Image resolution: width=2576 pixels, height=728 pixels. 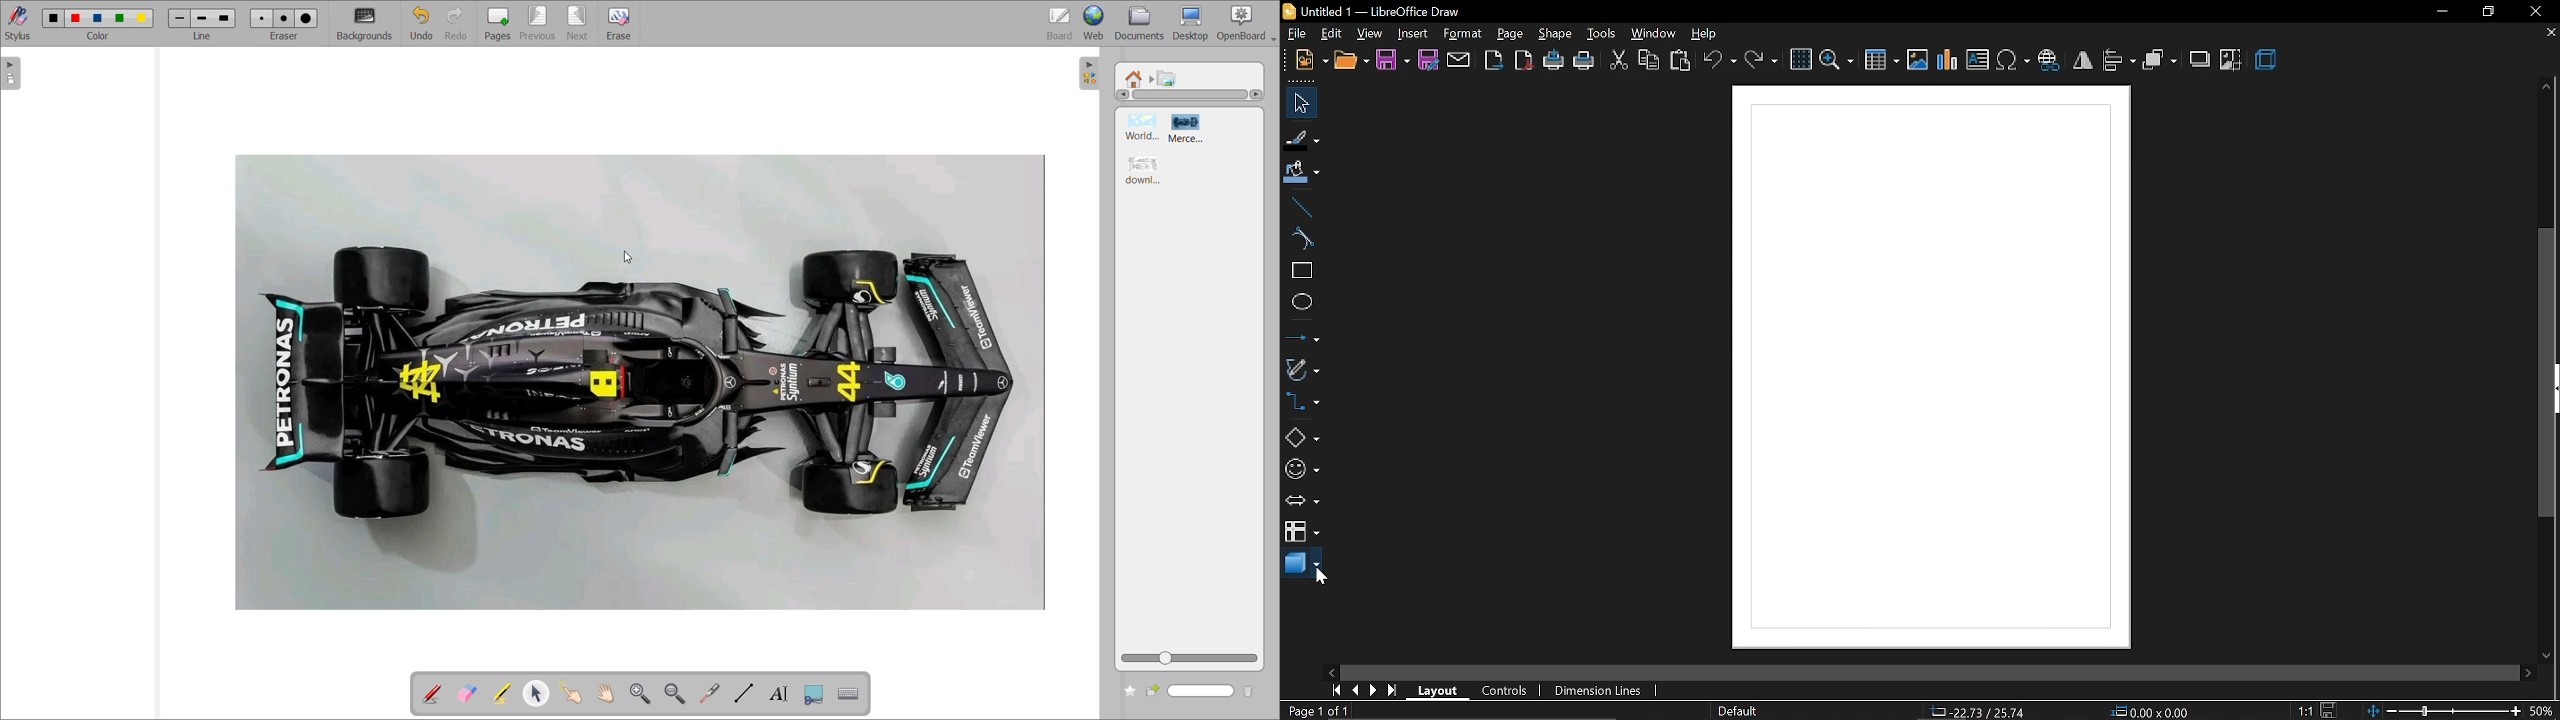 What do you see at coordinates (2545, 85) in the screenshot?
I see `move up` at bounding box center [2545, 85].